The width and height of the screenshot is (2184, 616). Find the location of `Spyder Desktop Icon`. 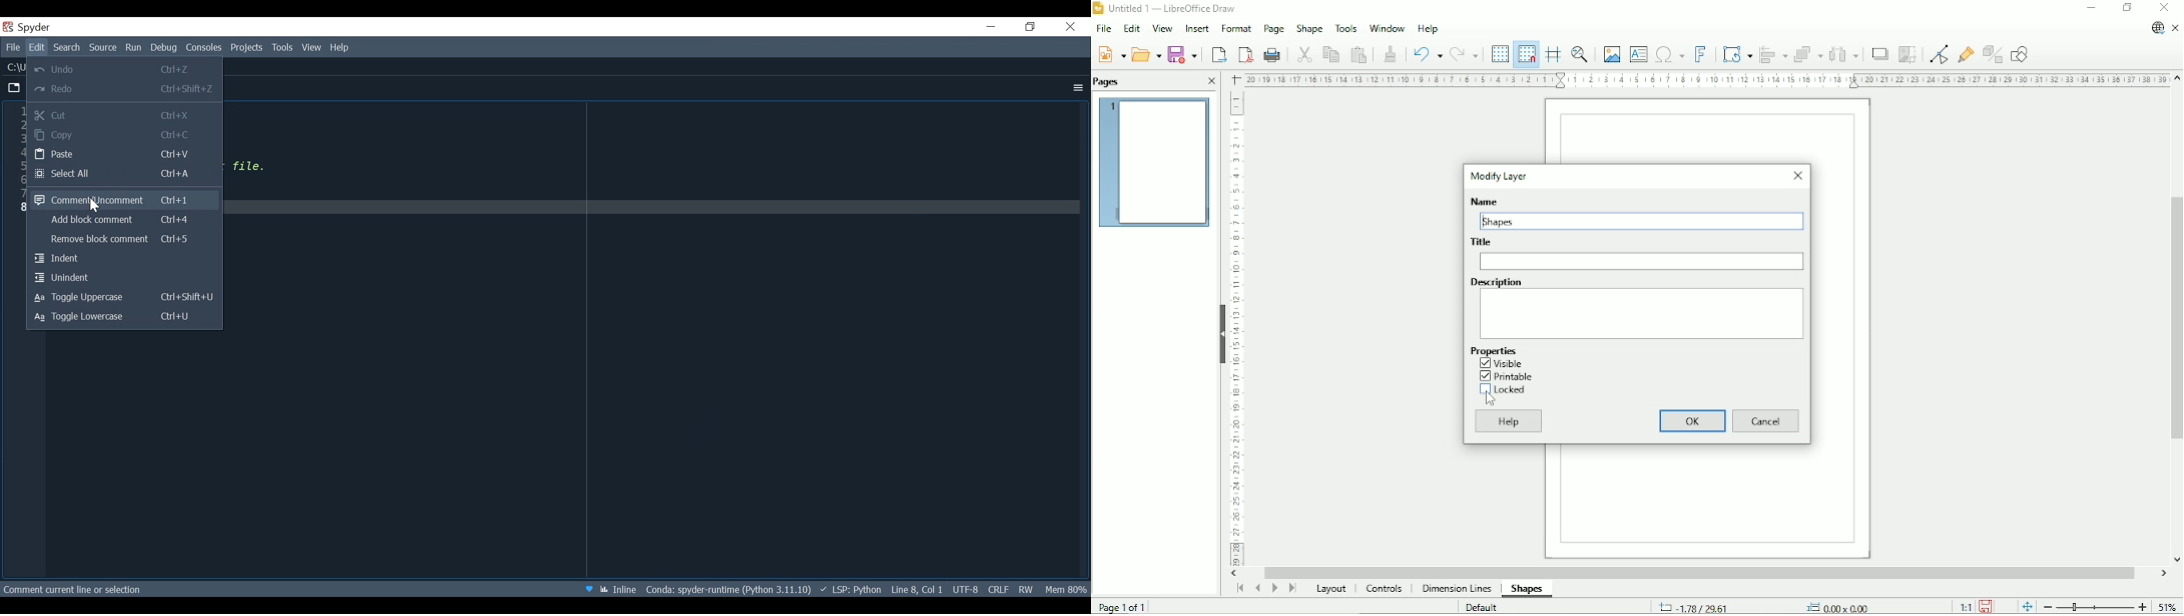

Spyder Desktop Icon is located at coordinates (9, 27).